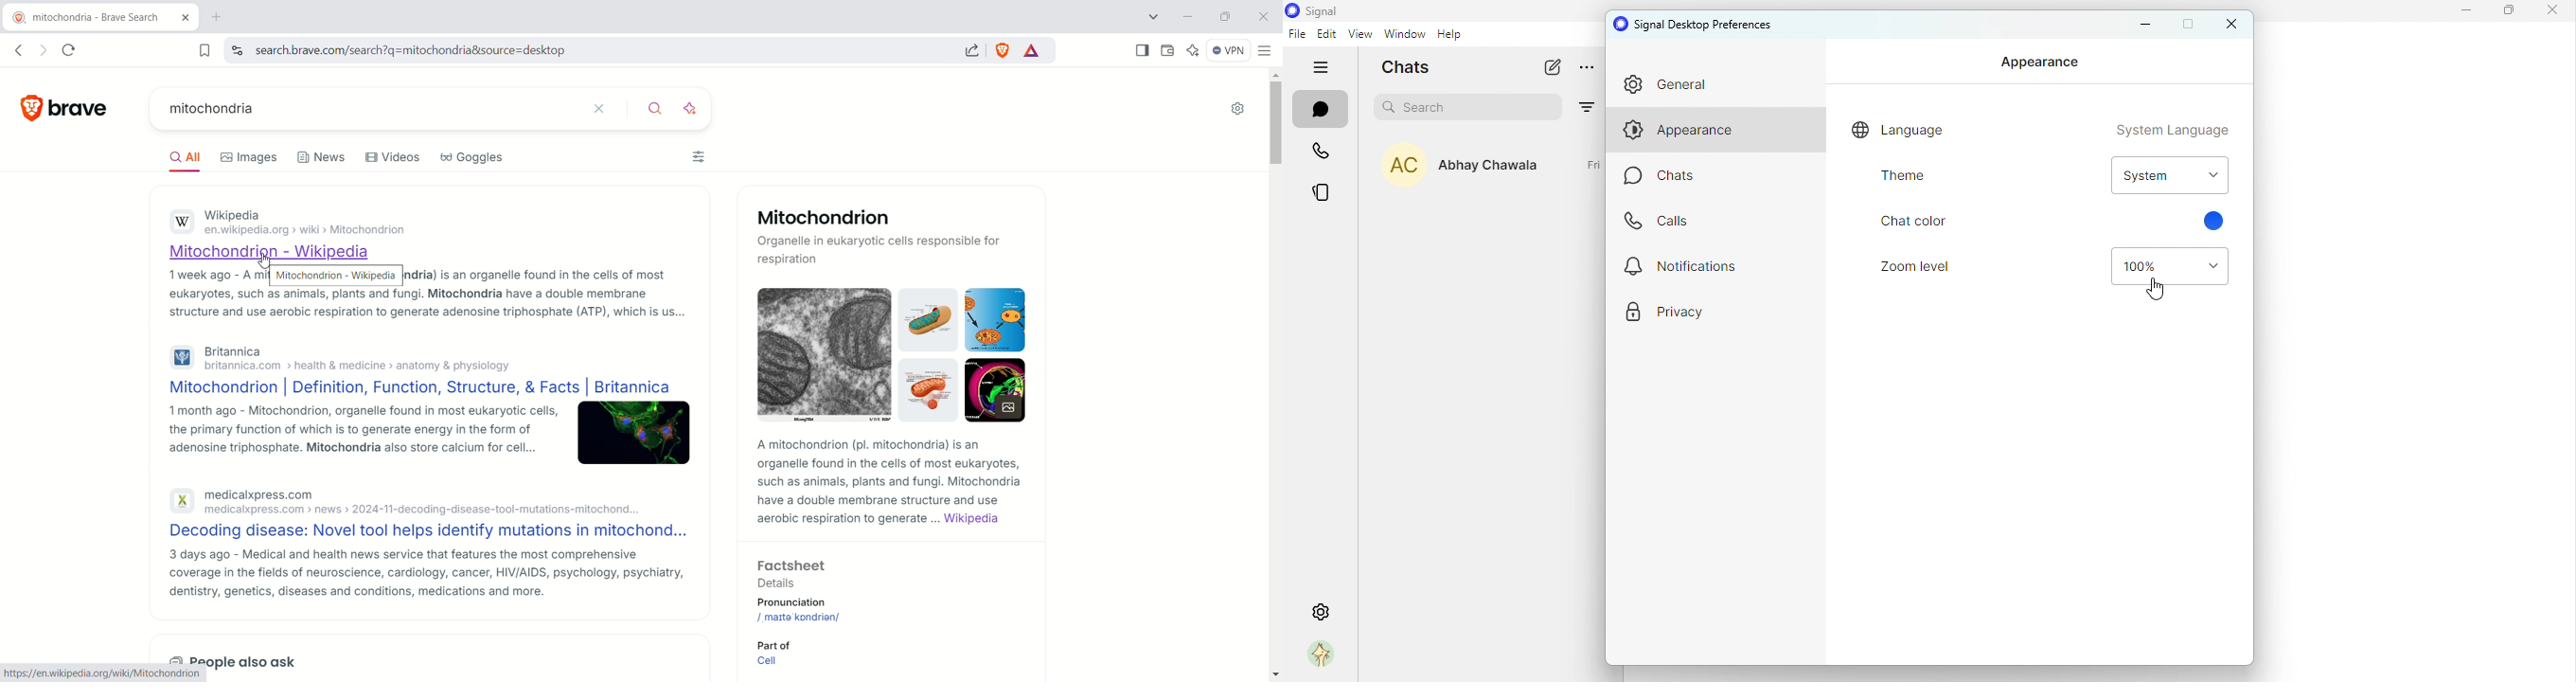 The width and height of the screenshot is (2576, 700). I want to click on VPN, so click(1230, 51).